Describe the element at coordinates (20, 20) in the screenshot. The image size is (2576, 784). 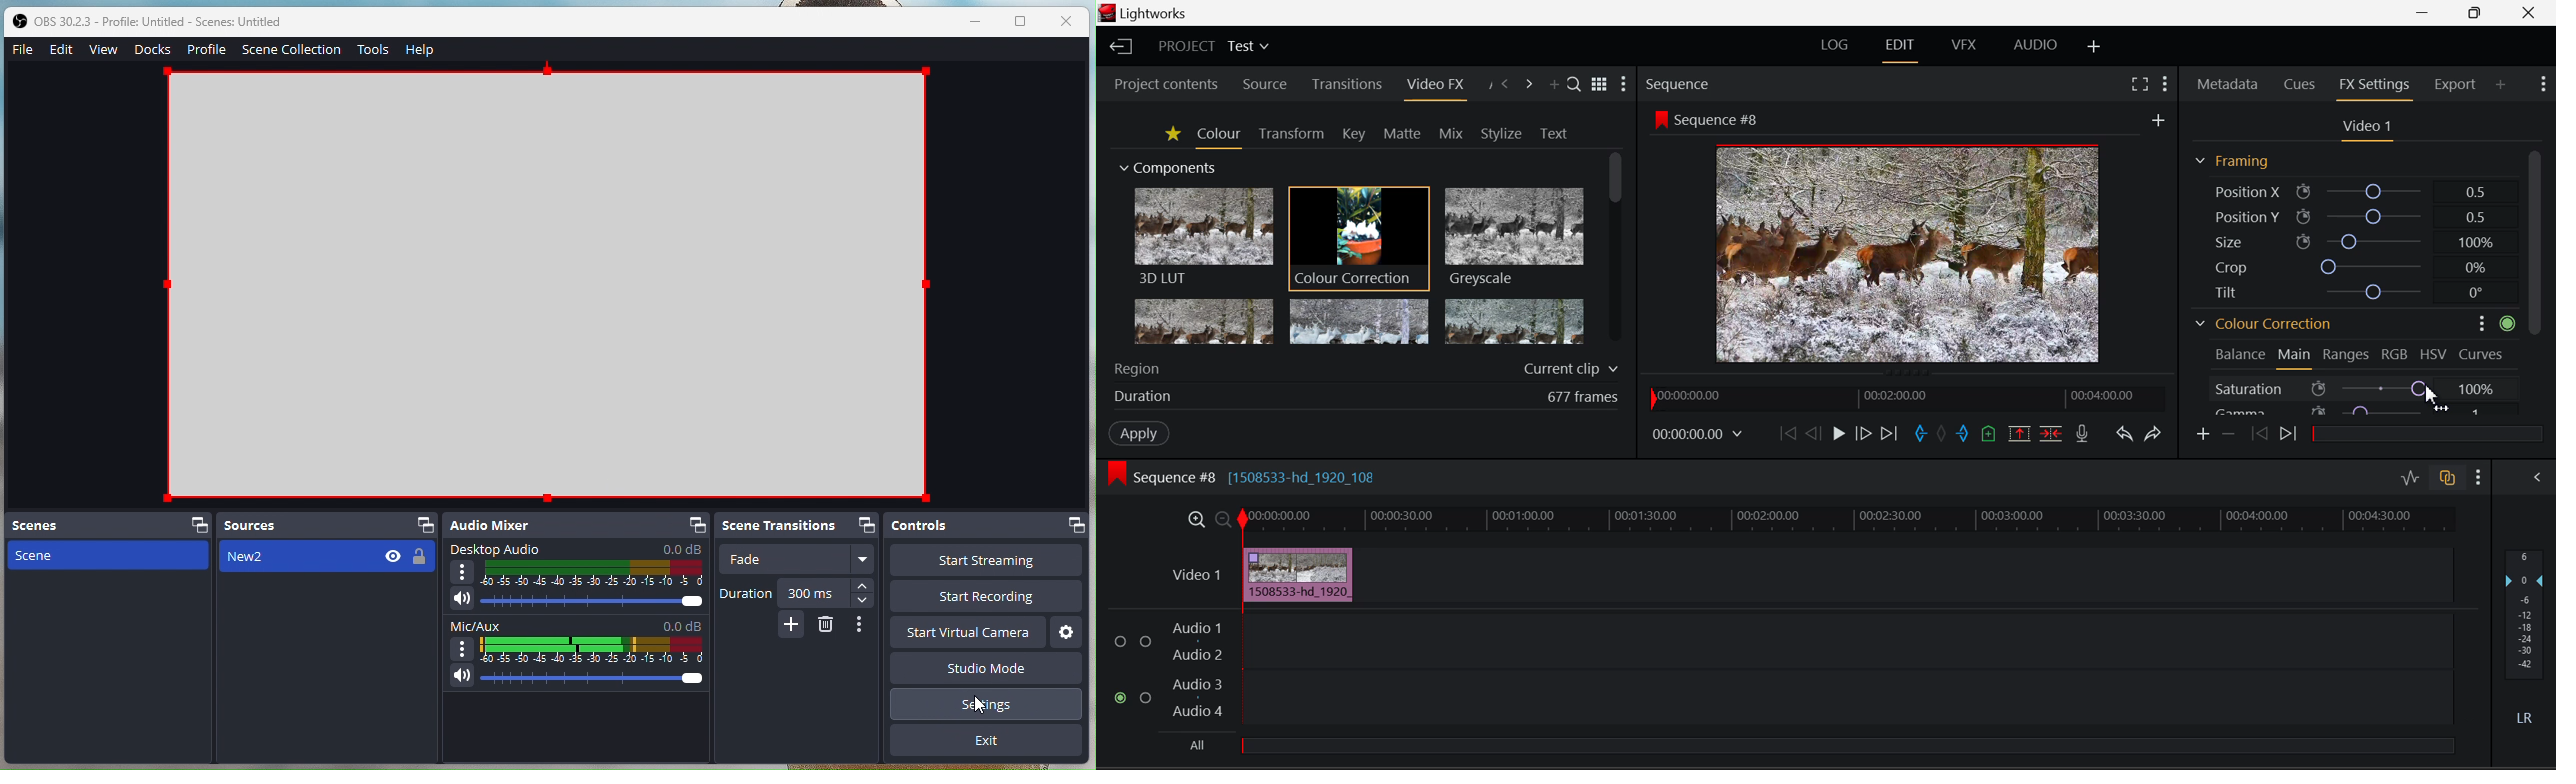
I see `OBS studio logo` at that location.